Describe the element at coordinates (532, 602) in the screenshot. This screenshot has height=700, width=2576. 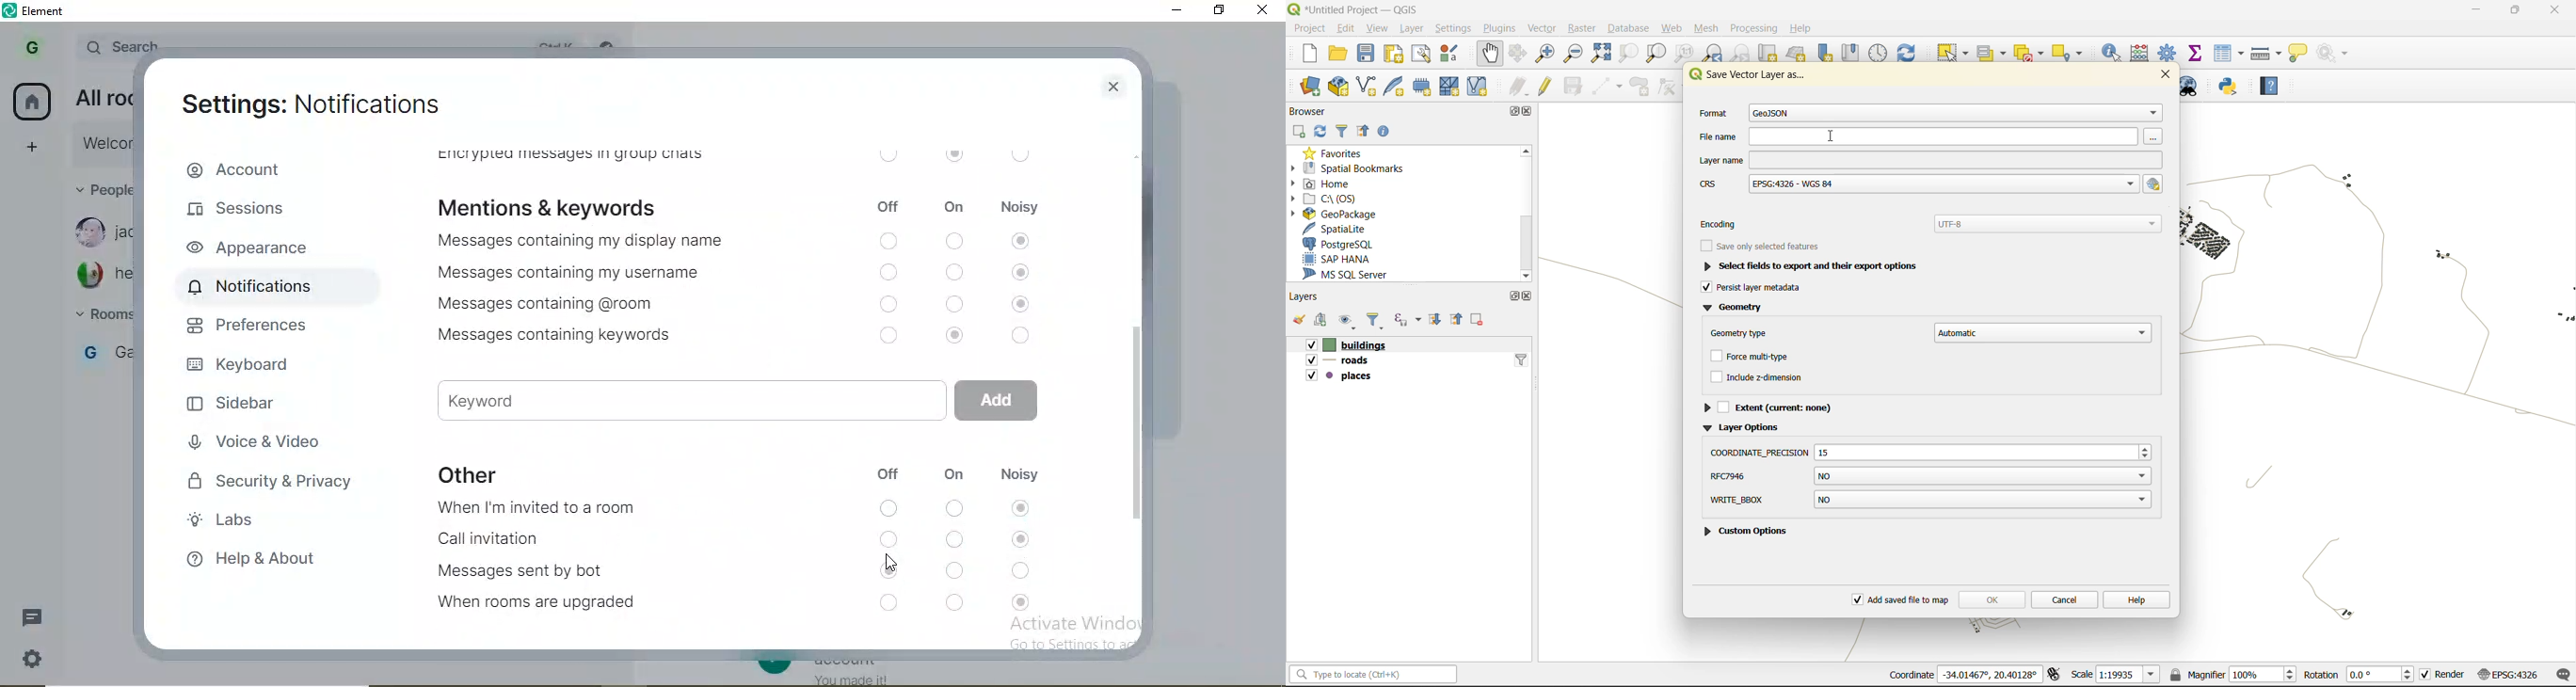
I see `When rooms are upgraded` at that location.